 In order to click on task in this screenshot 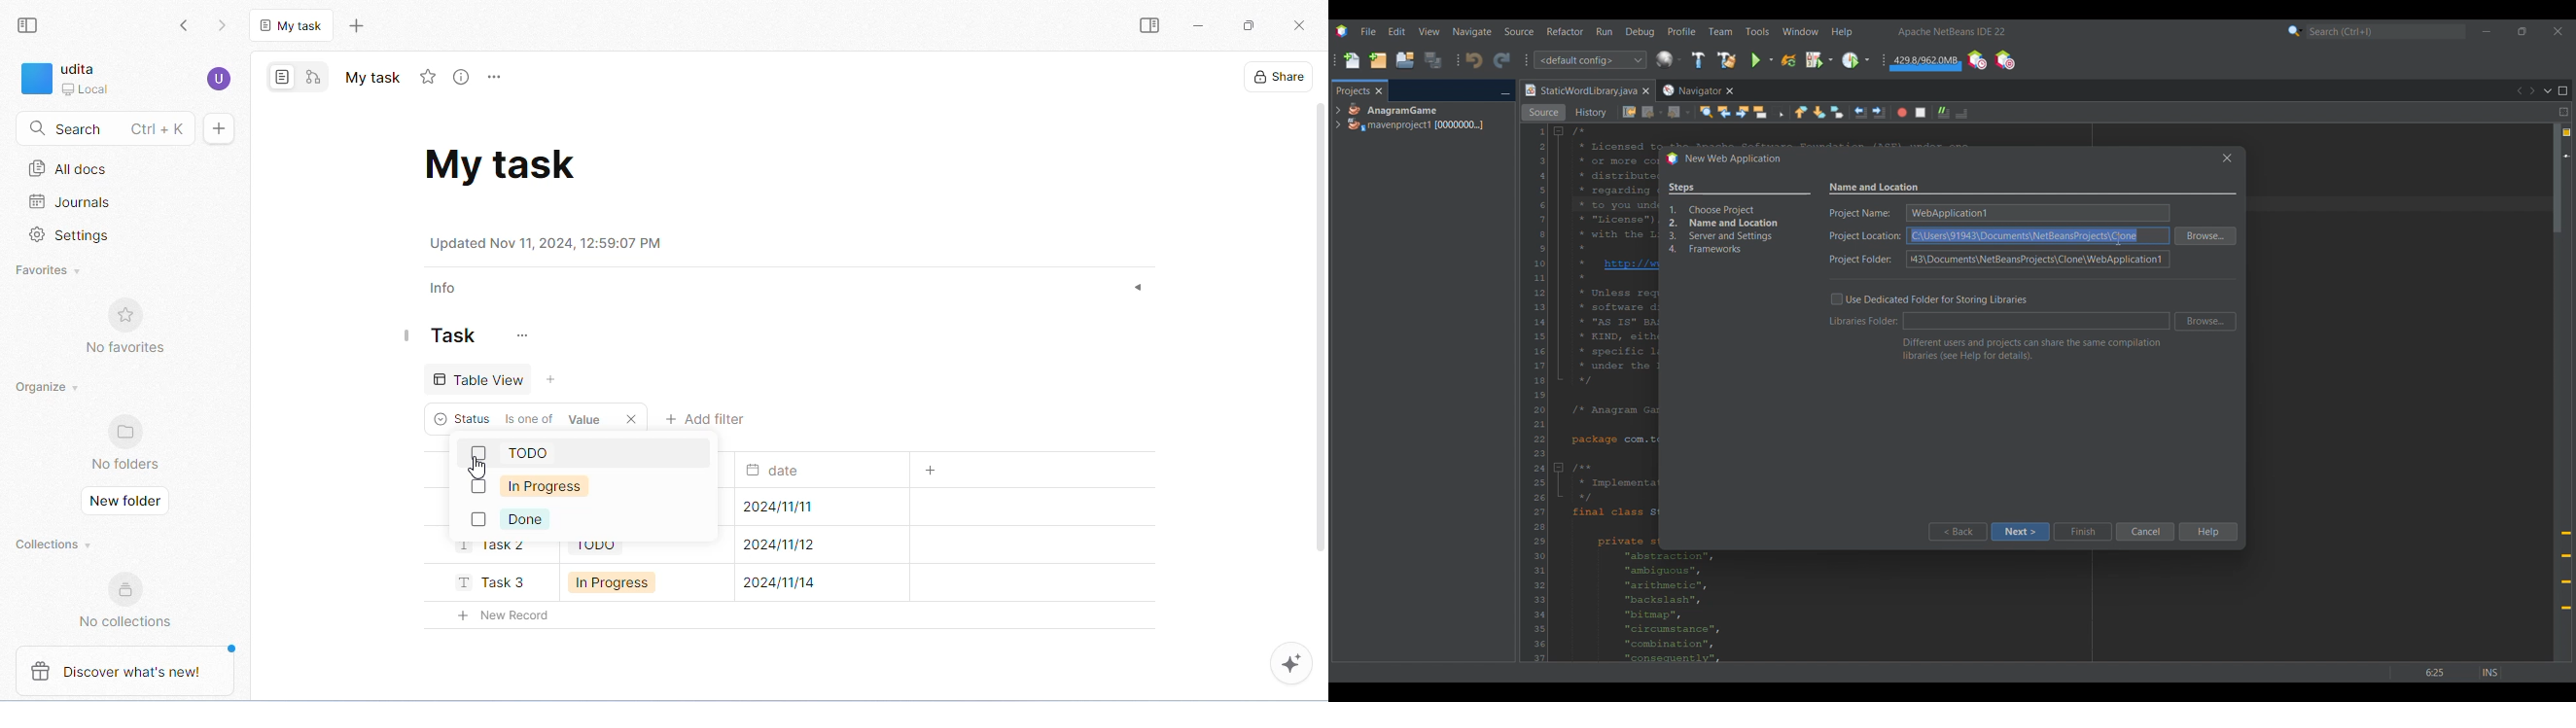, I will do `click(453, 335)`.